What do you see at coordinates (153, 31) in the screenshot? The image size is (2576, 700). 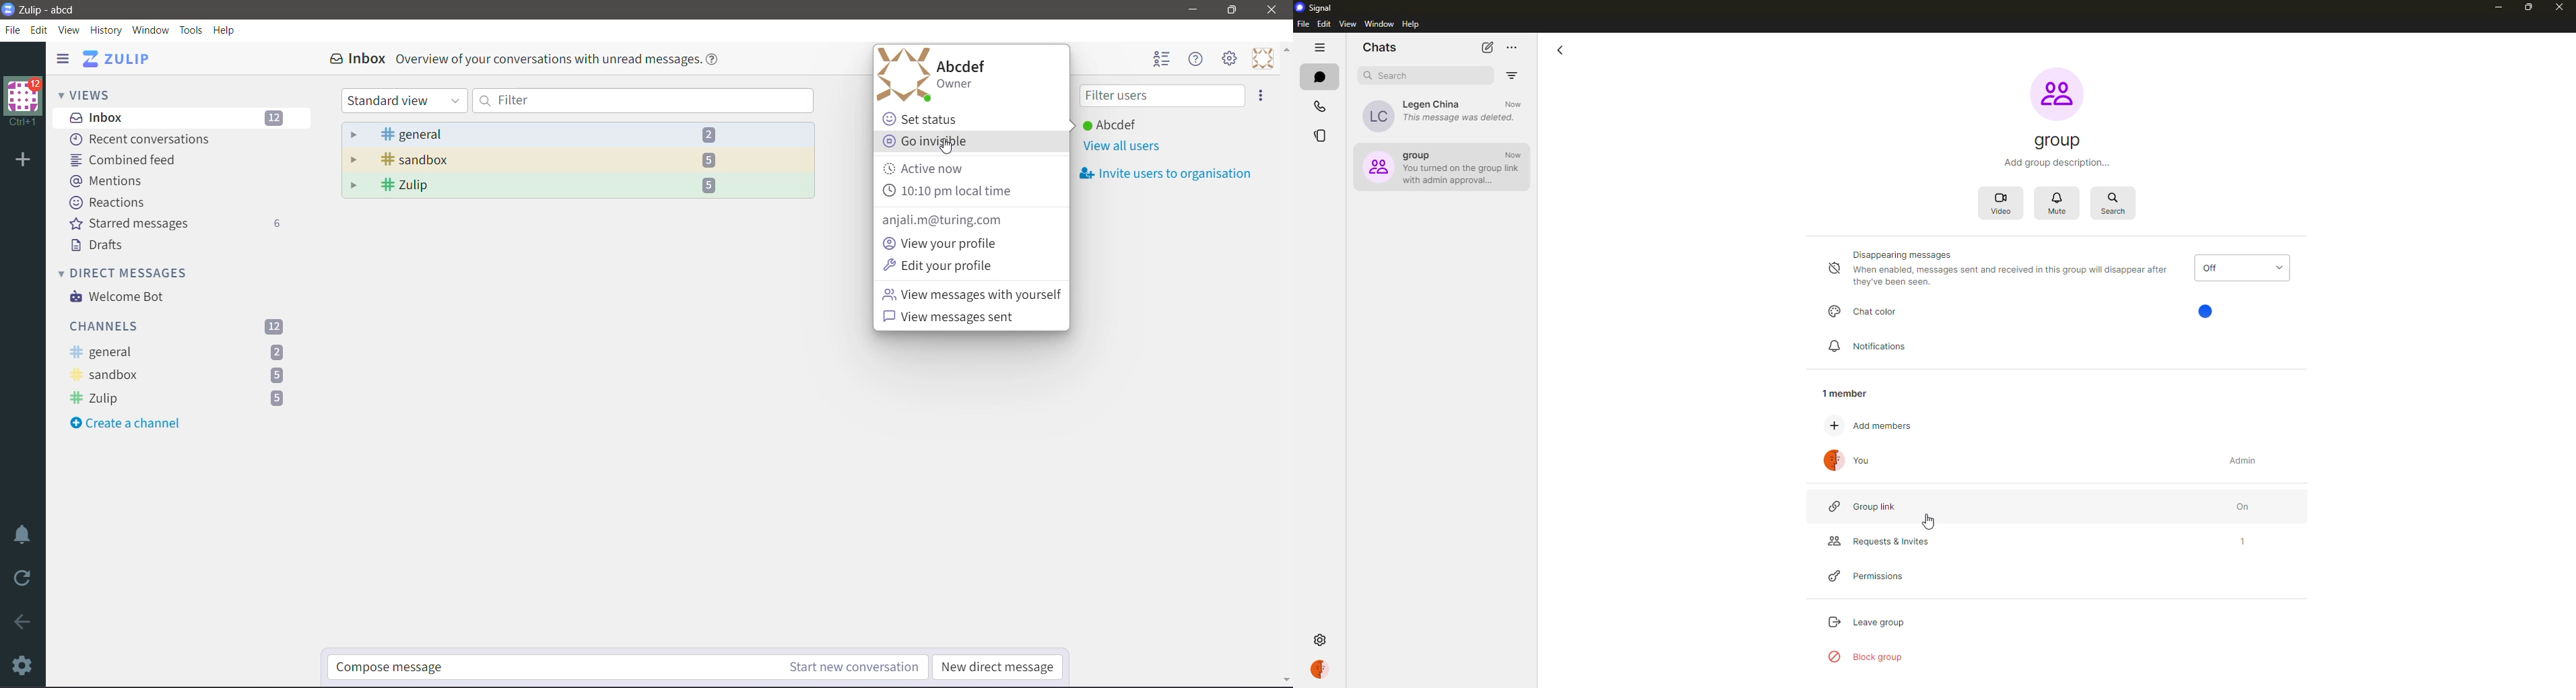 I see `Window` at bounding box center [153, 31].